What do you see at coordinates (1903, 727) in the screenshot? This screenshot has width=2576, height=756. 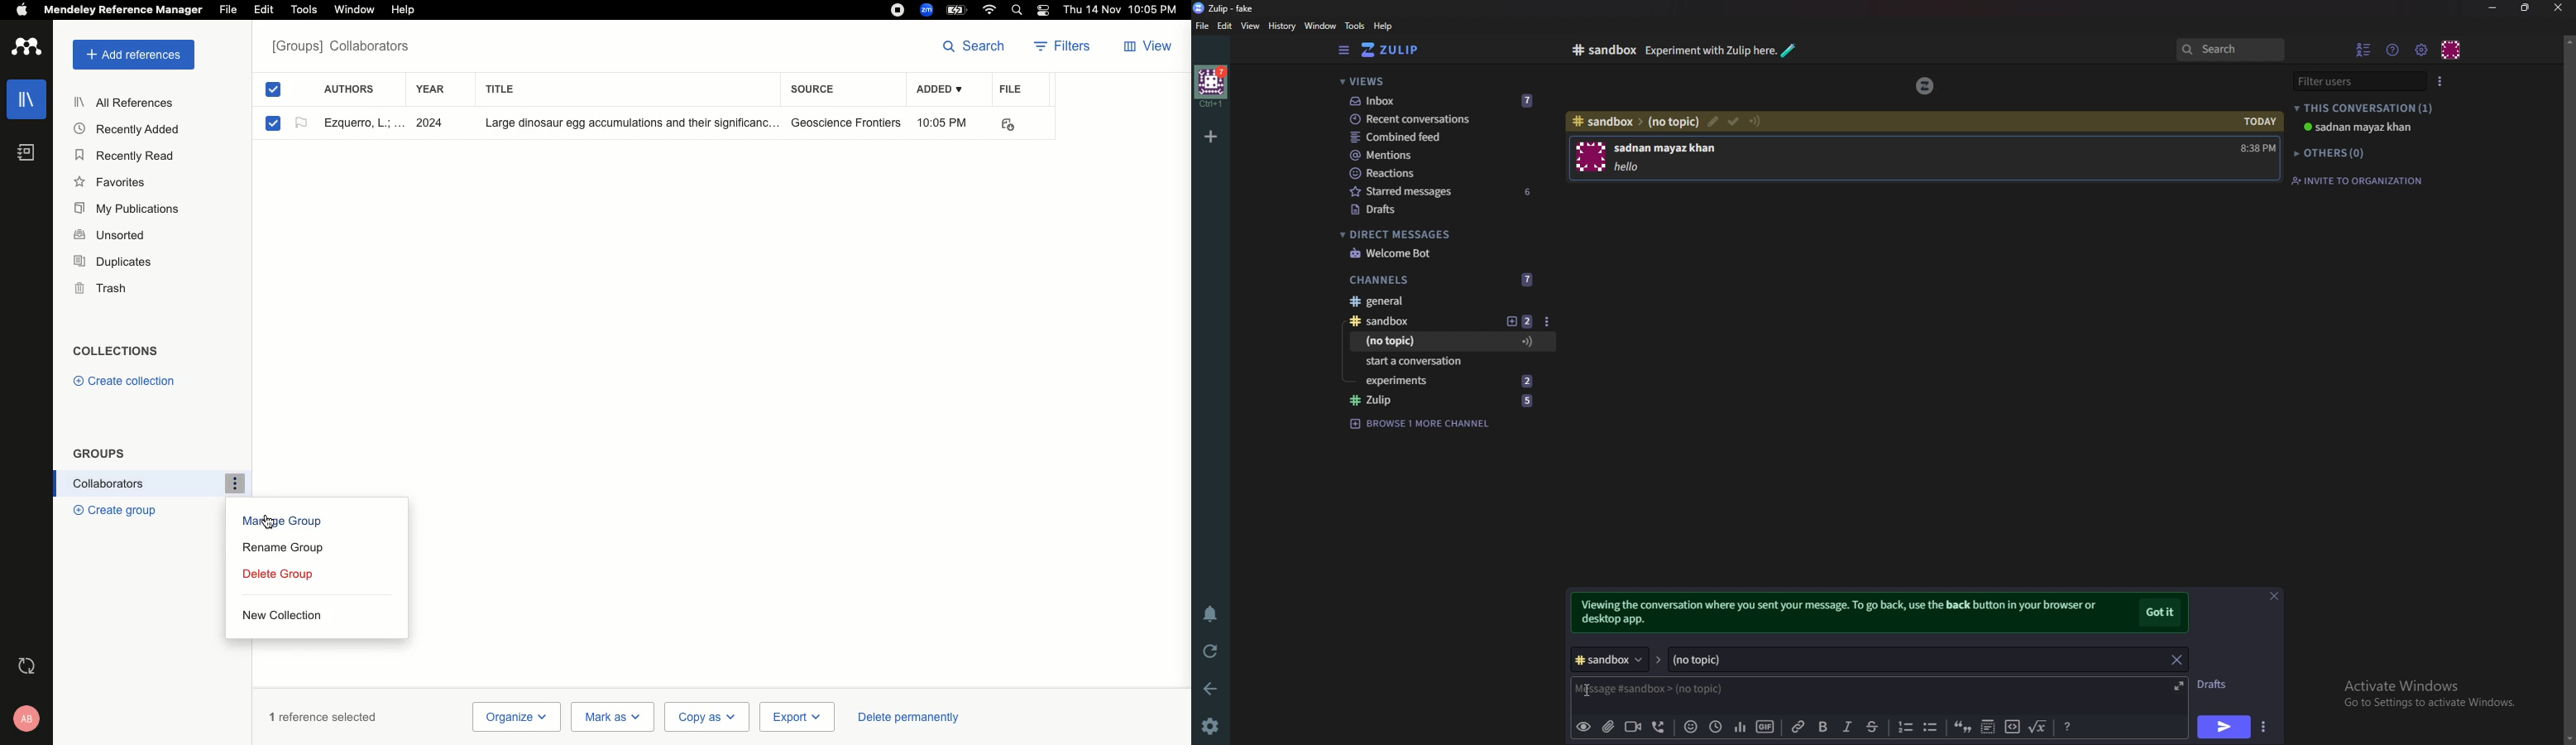 I see `Number list` at bounding box center [1903, 727].